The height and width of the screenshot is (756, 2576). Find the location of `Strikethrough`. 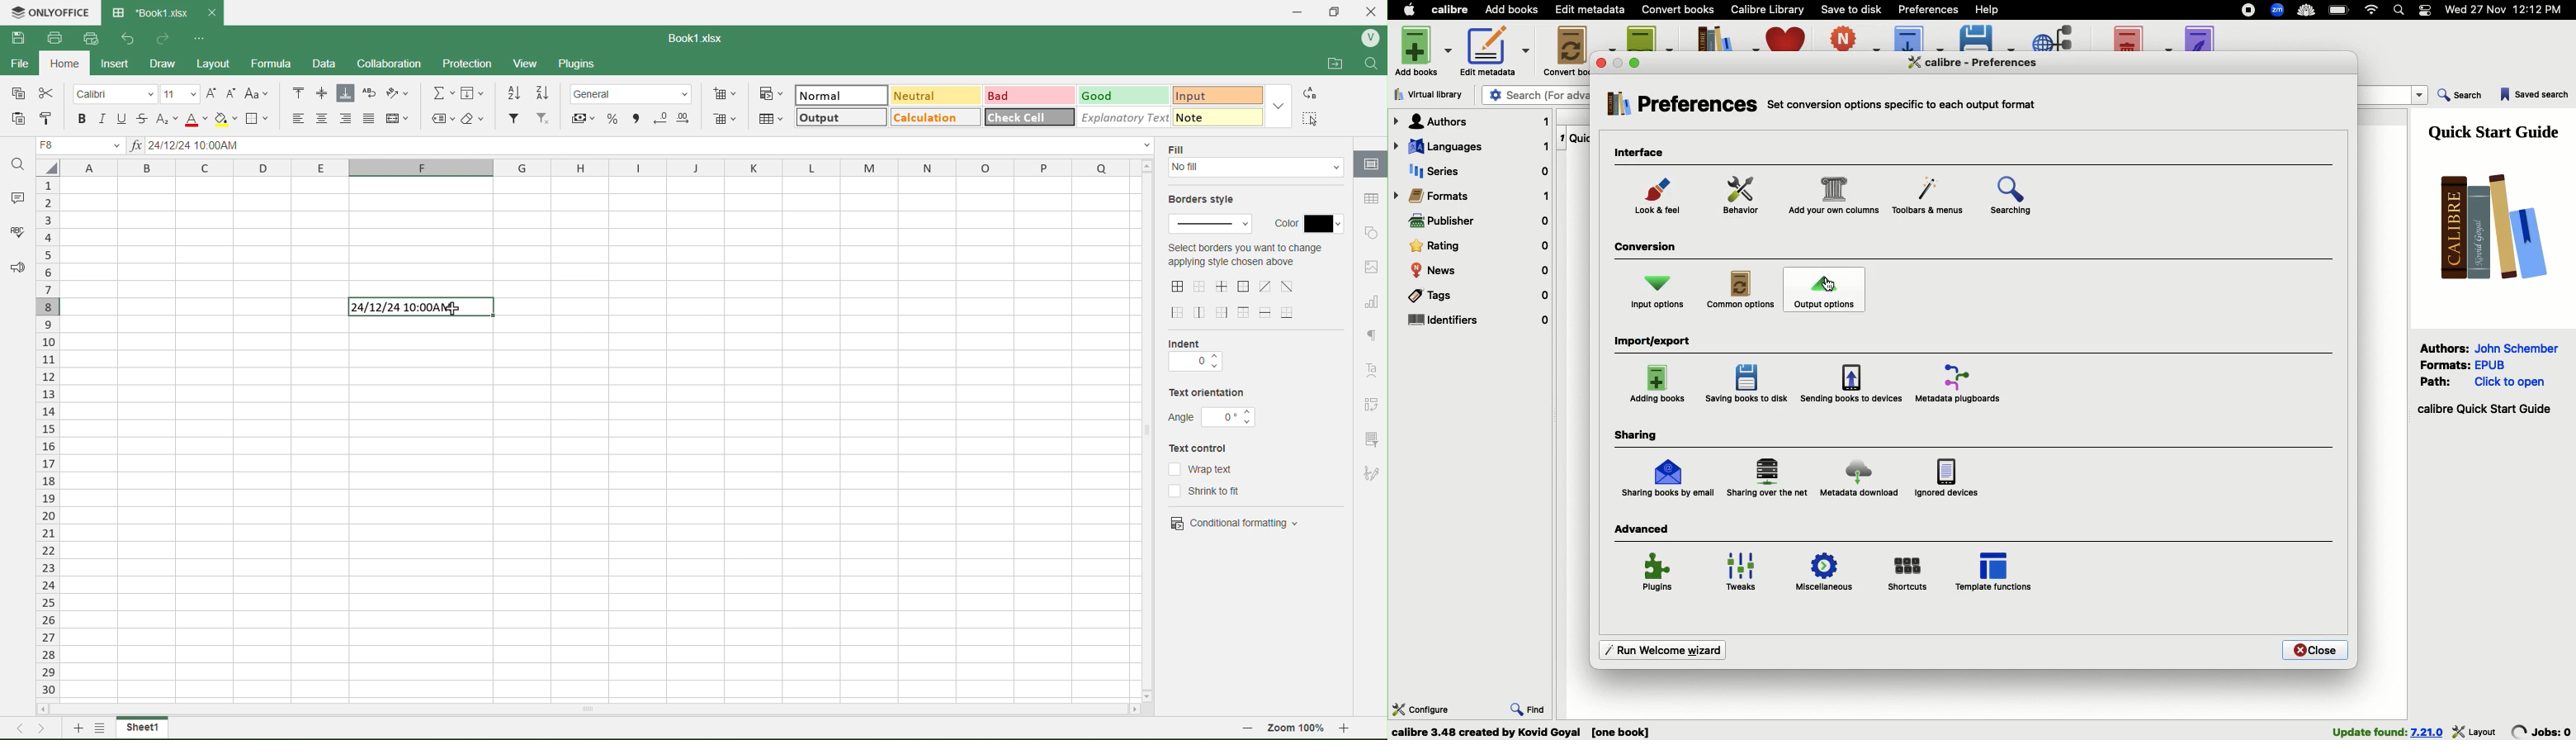

Strikethrough is located at coordinates (144, 117).